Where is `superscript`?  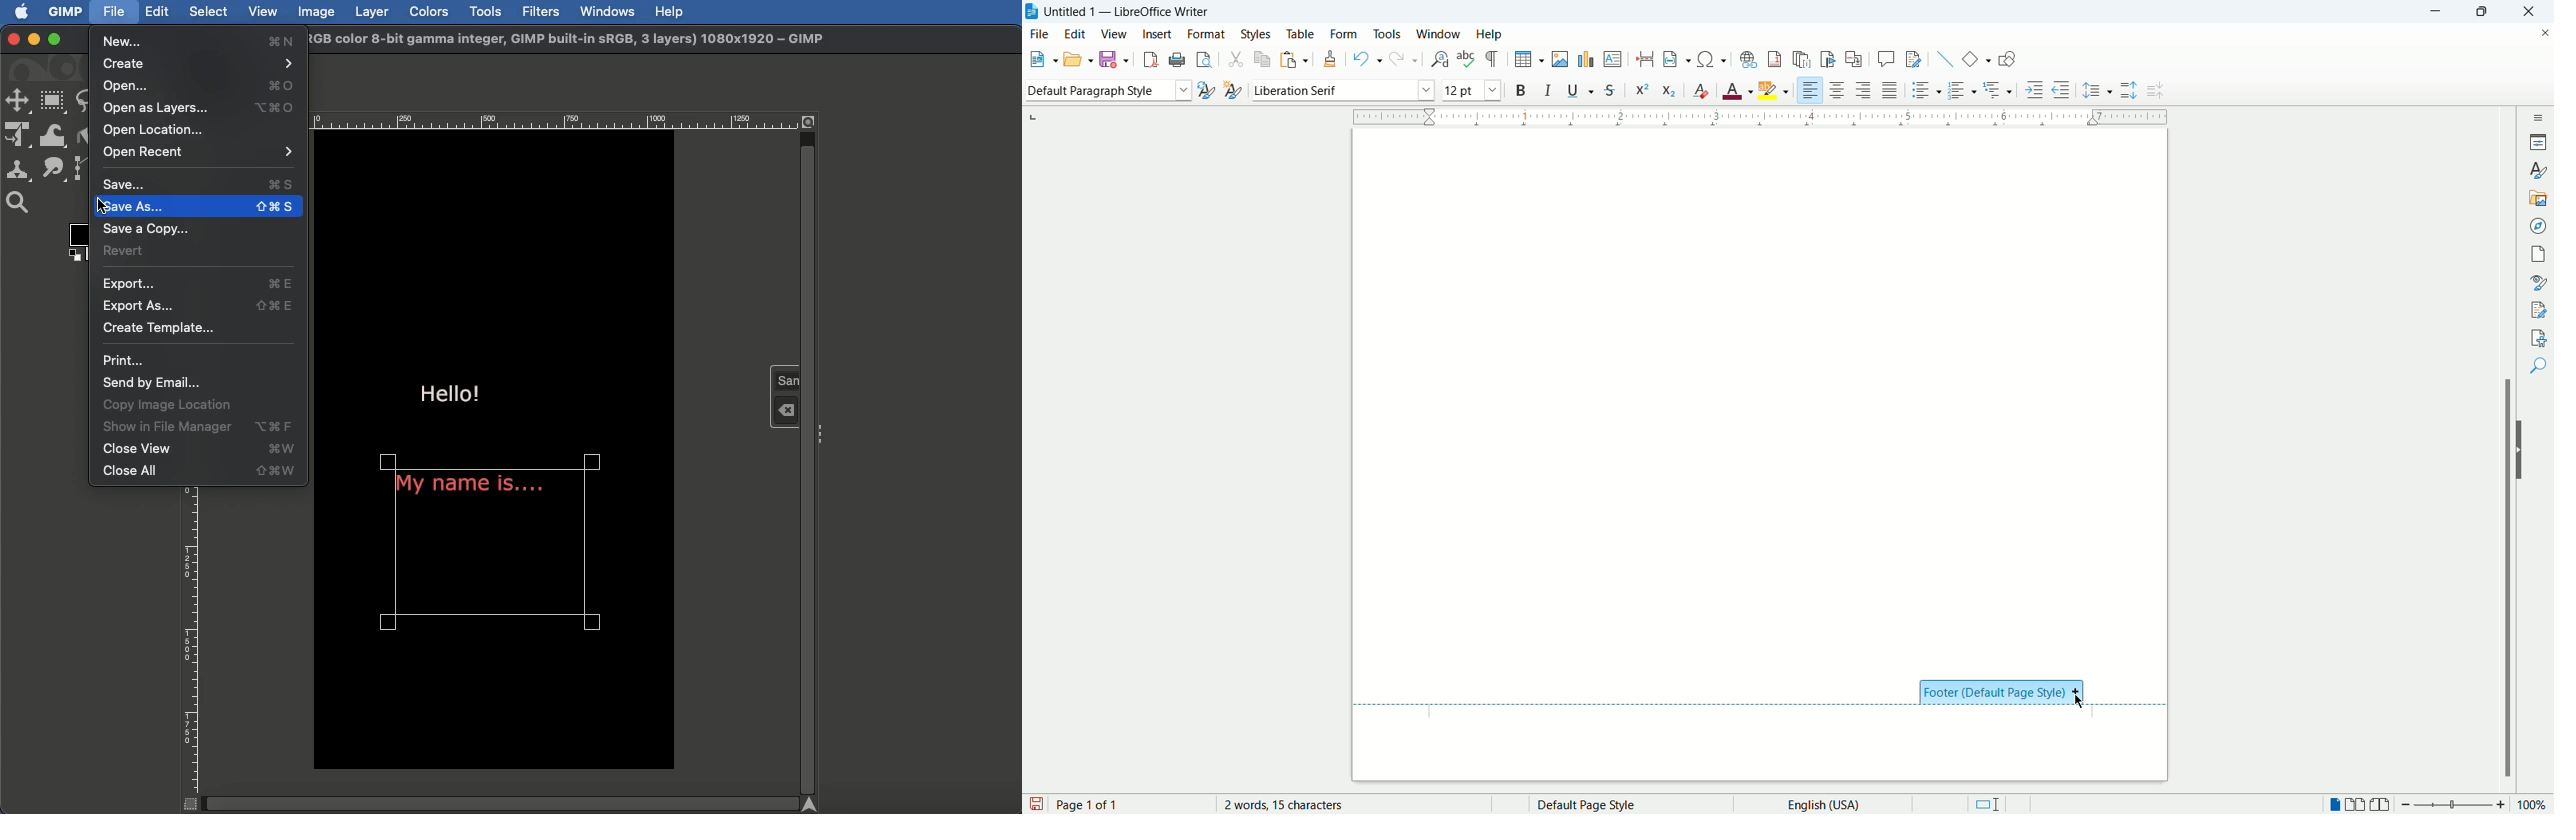 superscript is located at coordinates (1640, 89).